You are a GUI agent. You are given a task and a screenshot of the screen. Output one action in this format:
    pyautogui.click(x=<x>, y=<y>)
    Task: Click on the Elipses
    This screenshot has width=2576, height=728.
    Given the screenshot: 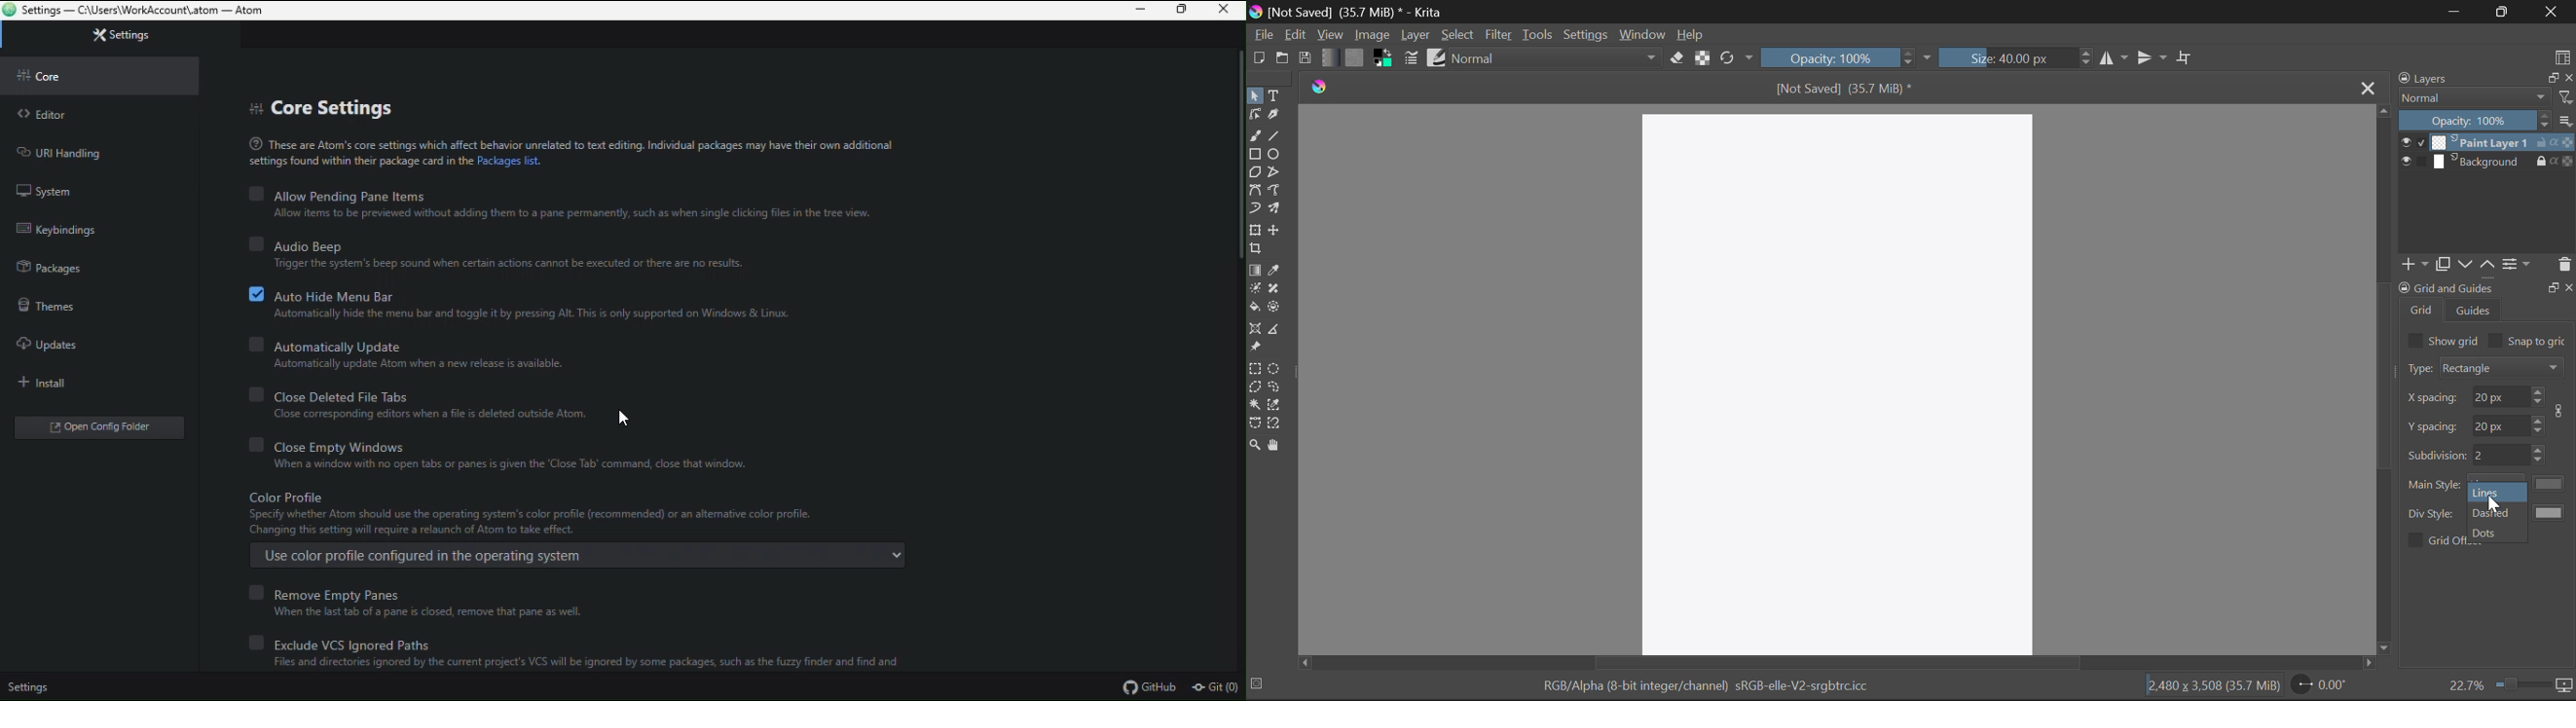 What is the action you would take?
    pyautogui.click(x=1275, y=154)
    